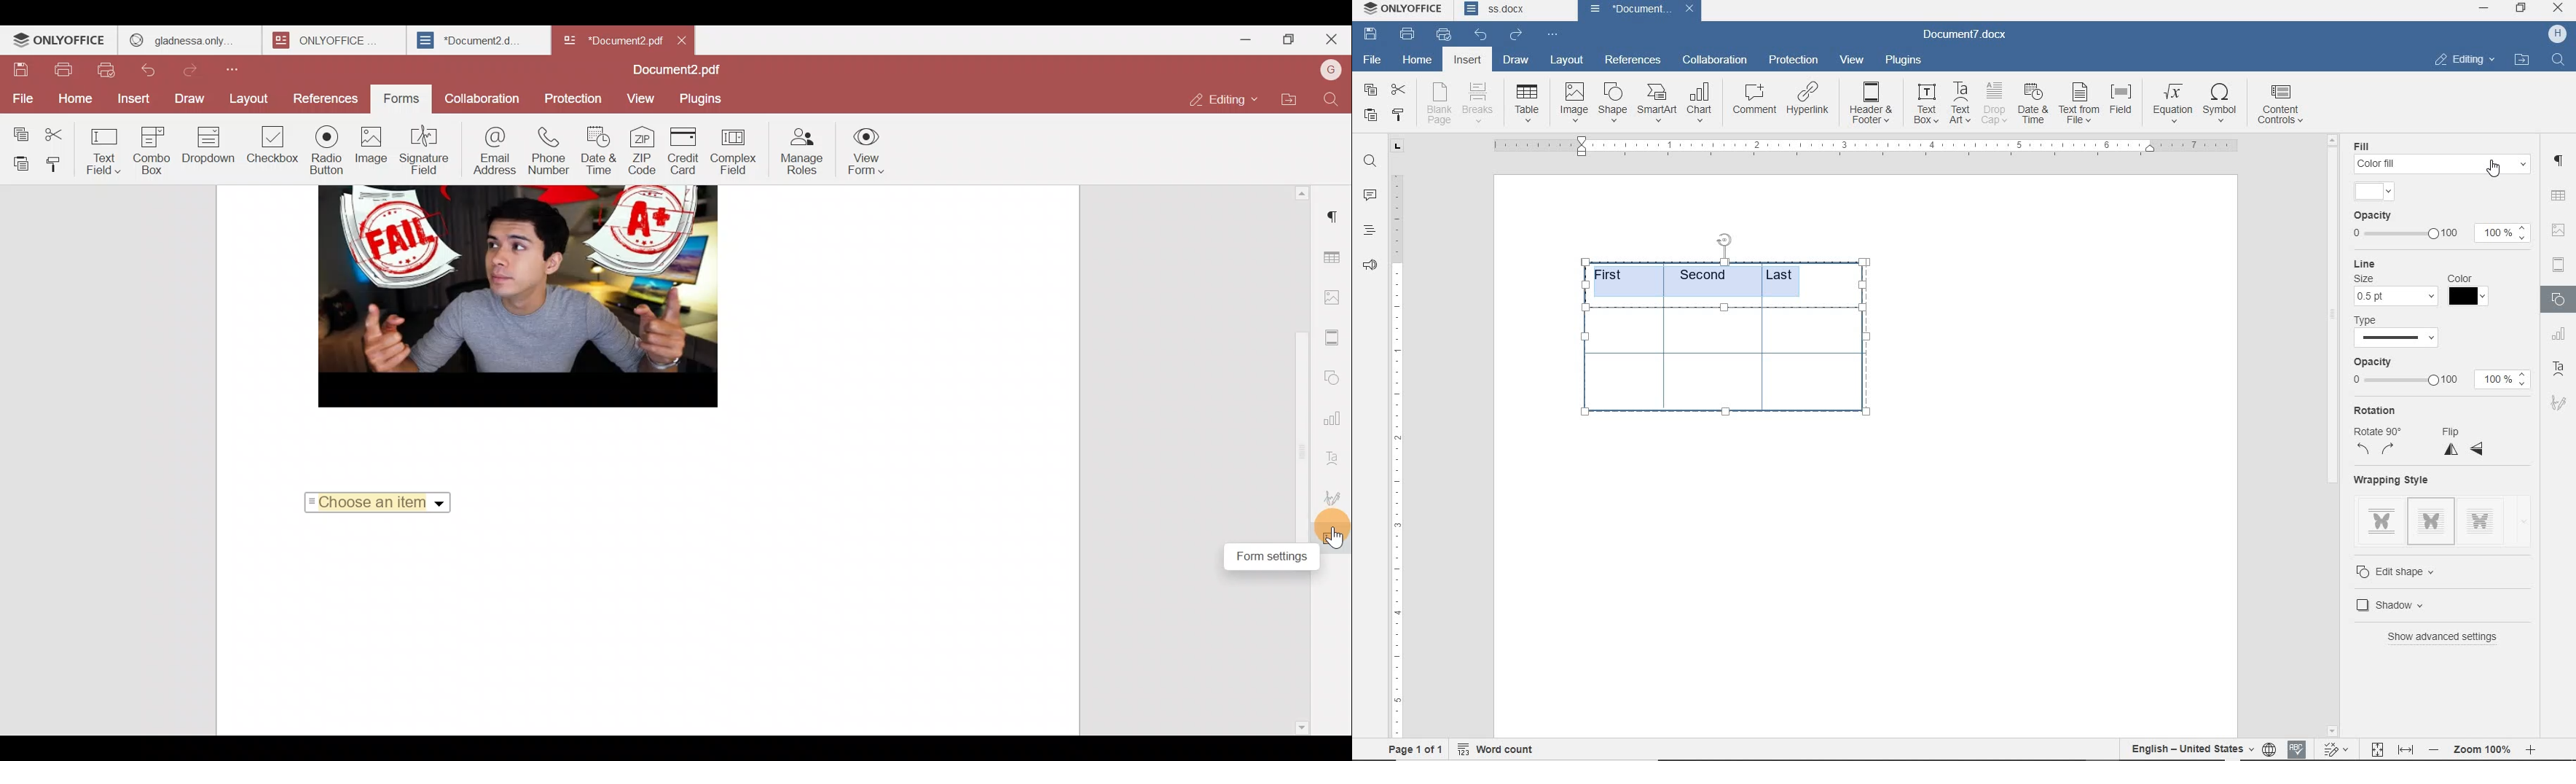 The height and width of the screenshot is (784, 2576). Describe the element at coordinates (2376, 747) in the screenshot. I see `fit to page` at that location.